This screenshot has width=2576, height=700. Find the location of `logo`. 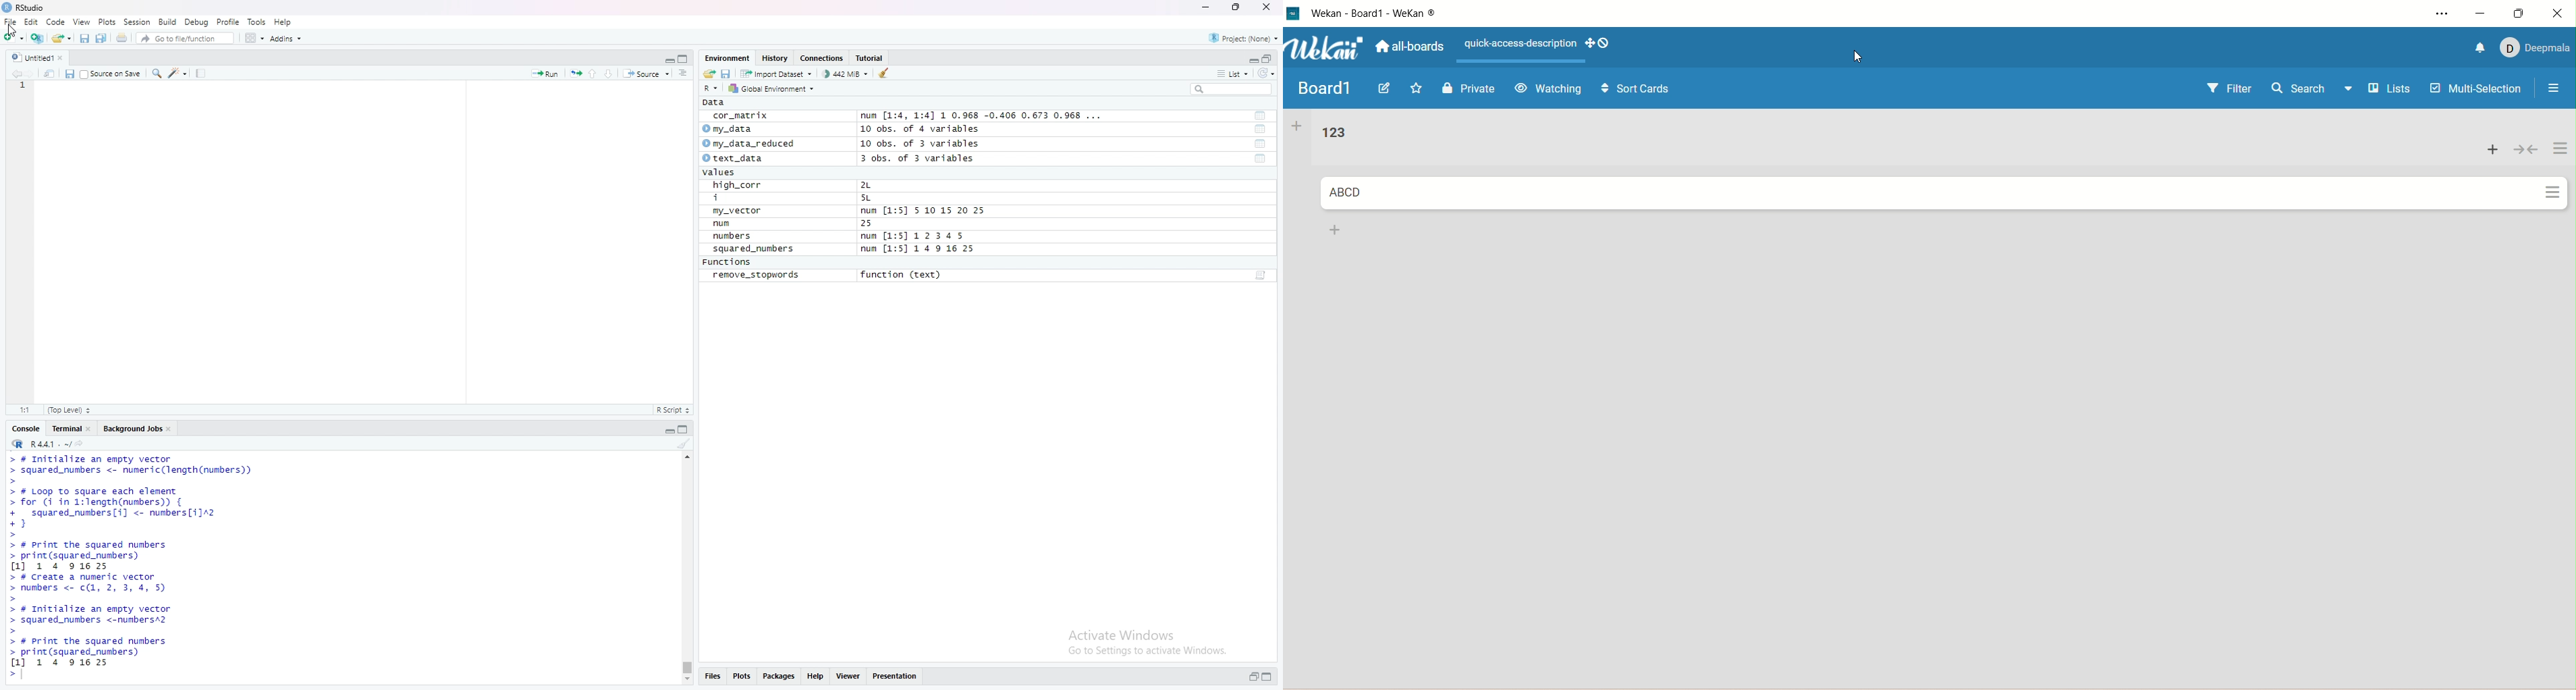

logo is located at coordinates (1294, 15).